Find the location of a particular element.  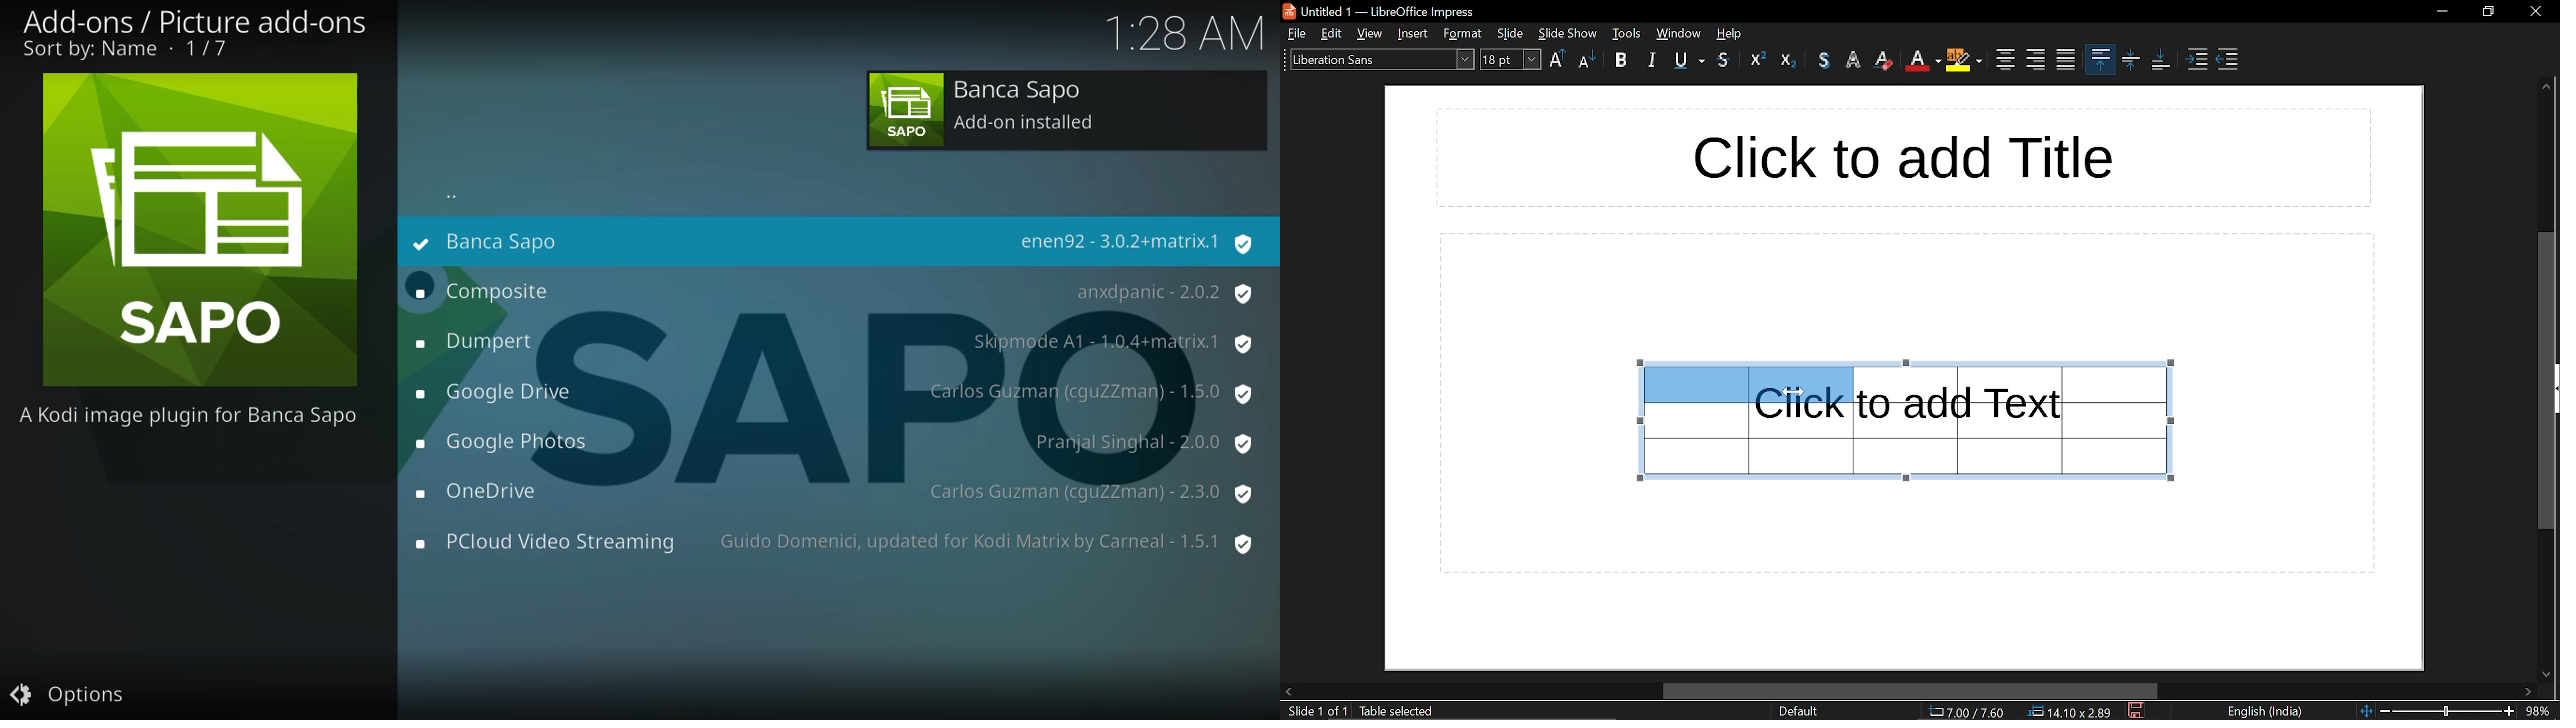

dumpert is located at coordinates (477, 340).